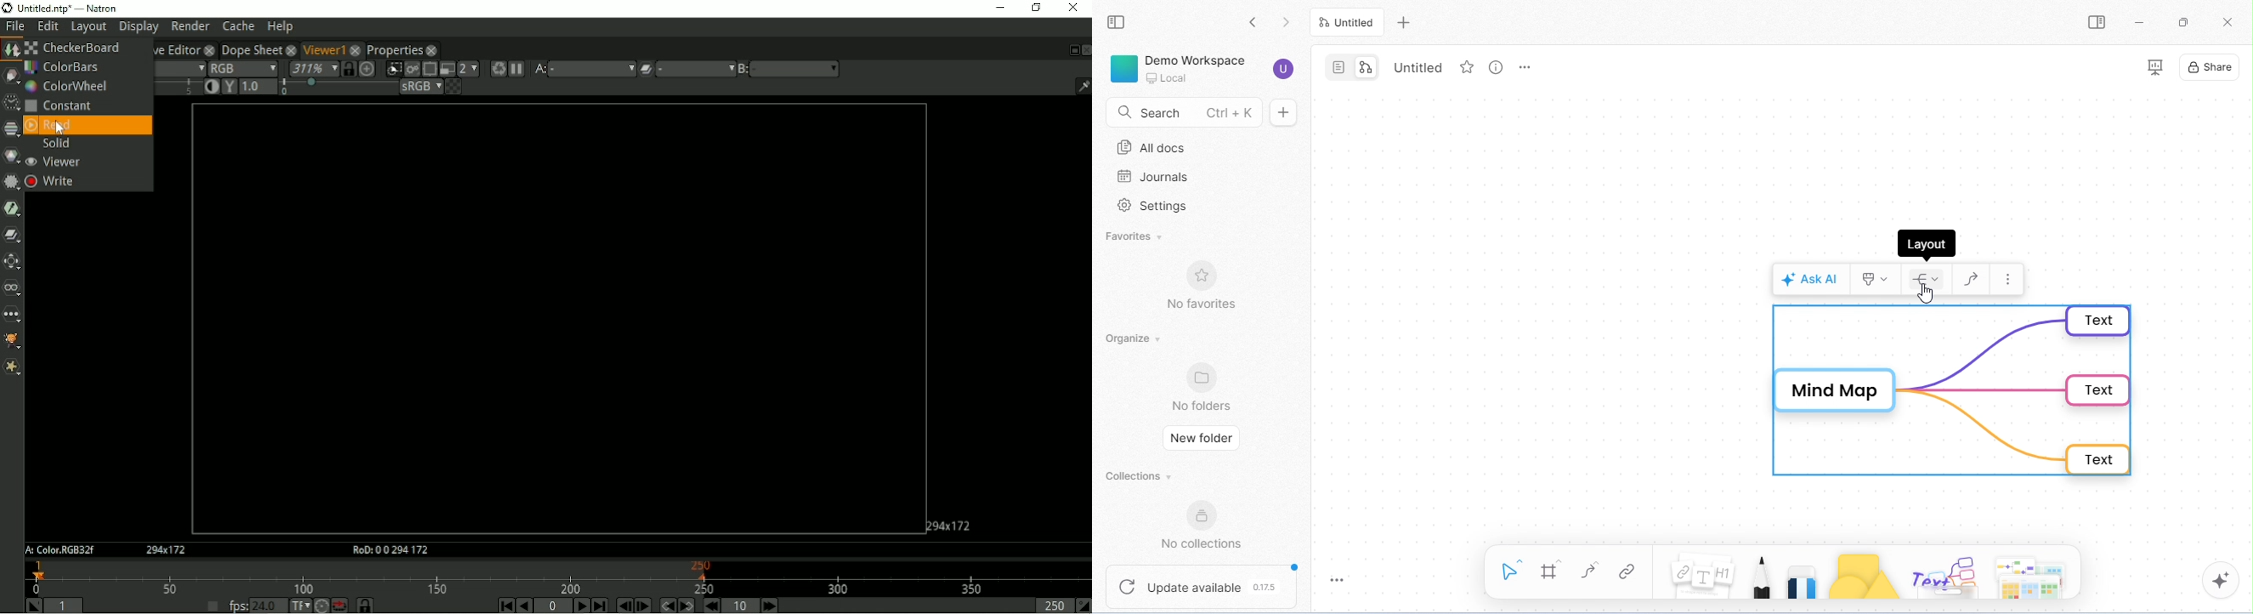 Image resolution: width=2268 pixels, height=616 pixels. What do you see at coordinates (1879, 277) in the screenshot?
I see `style` at bounding box center [1879, 277].